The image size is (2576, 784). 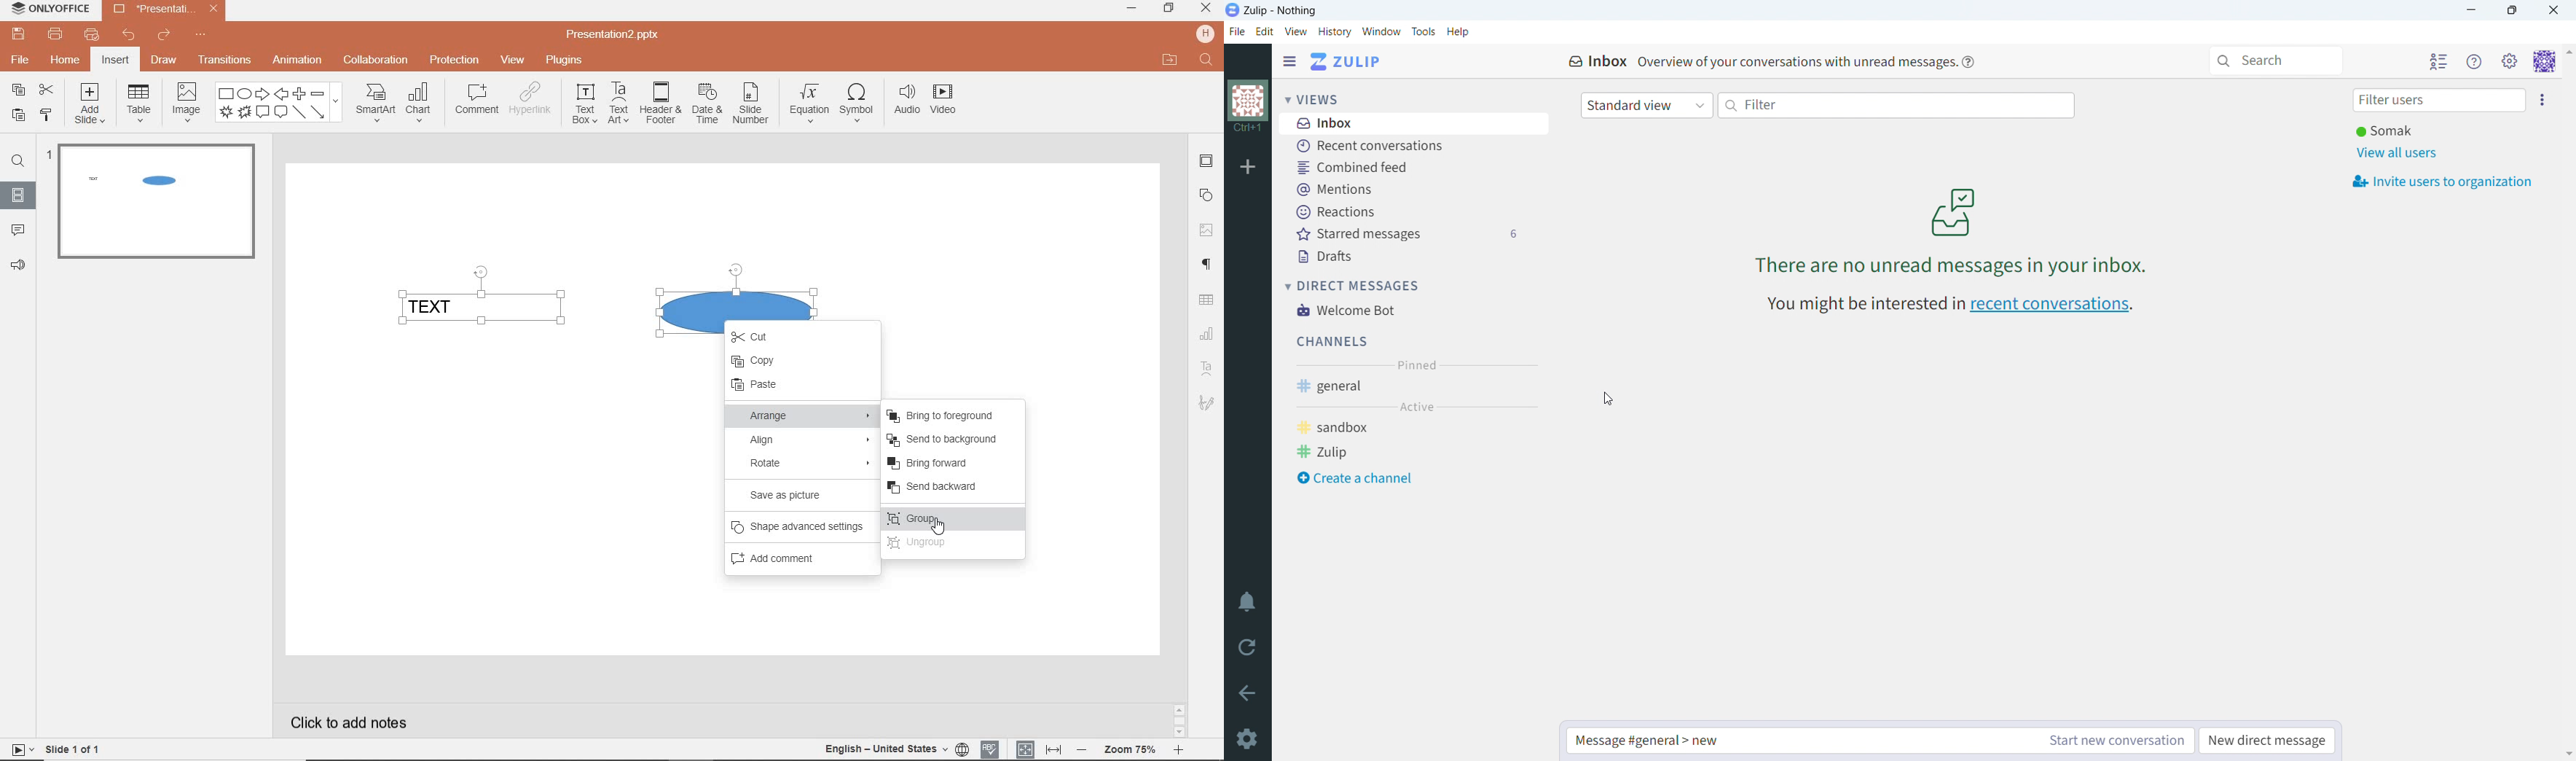 I want to click on SLIDES, so click(x=19, y=194).